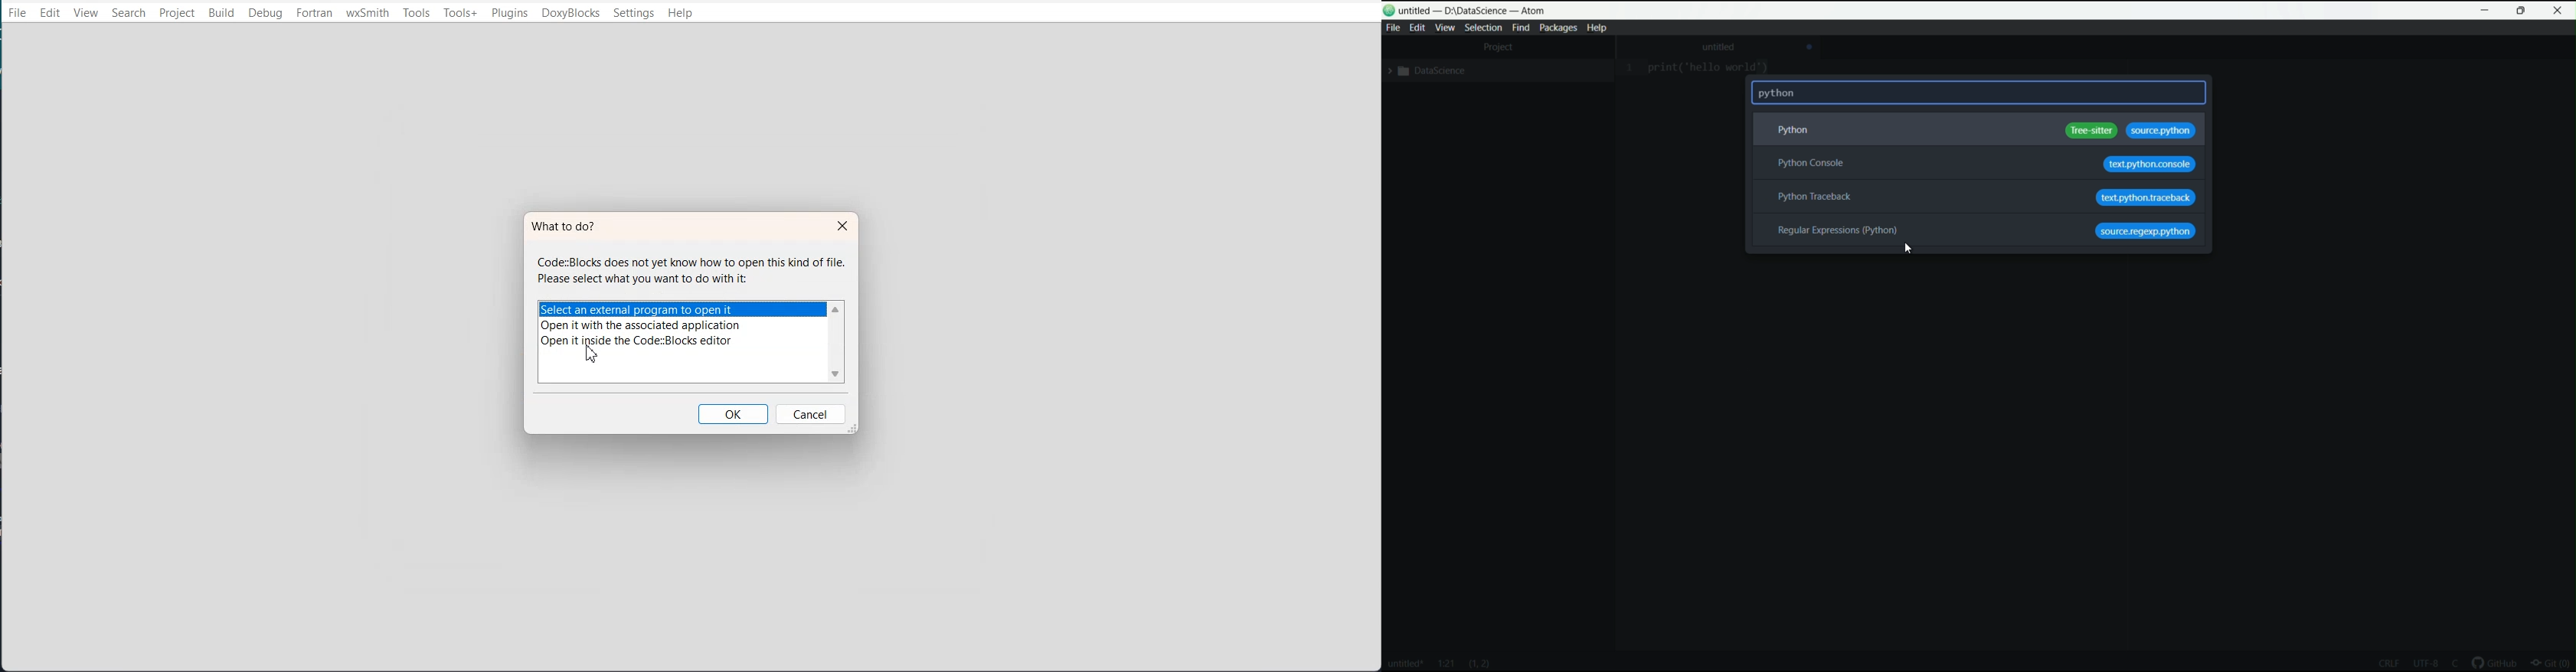  Describe the element at coordinates (633, 13) in the screenshot. I see `Settings` at that location.